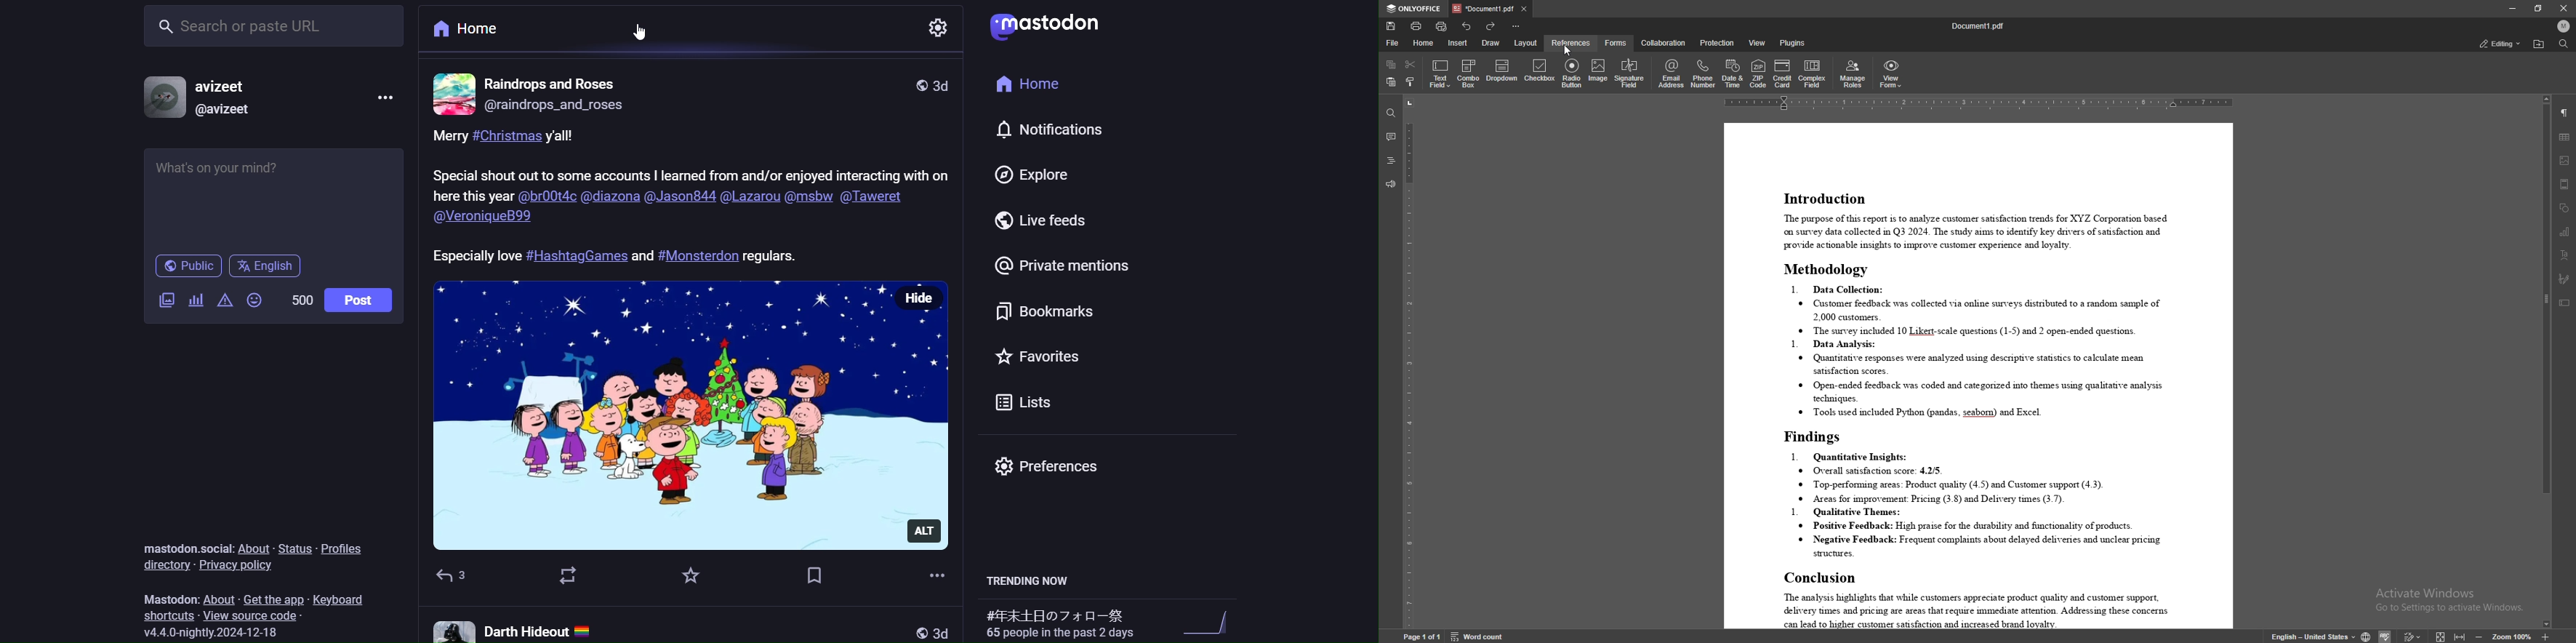 This screenshot has width=2576, height=644. Describe the element at coordinates (1525, 9) in the screenshot. I see `close tab` at that location.